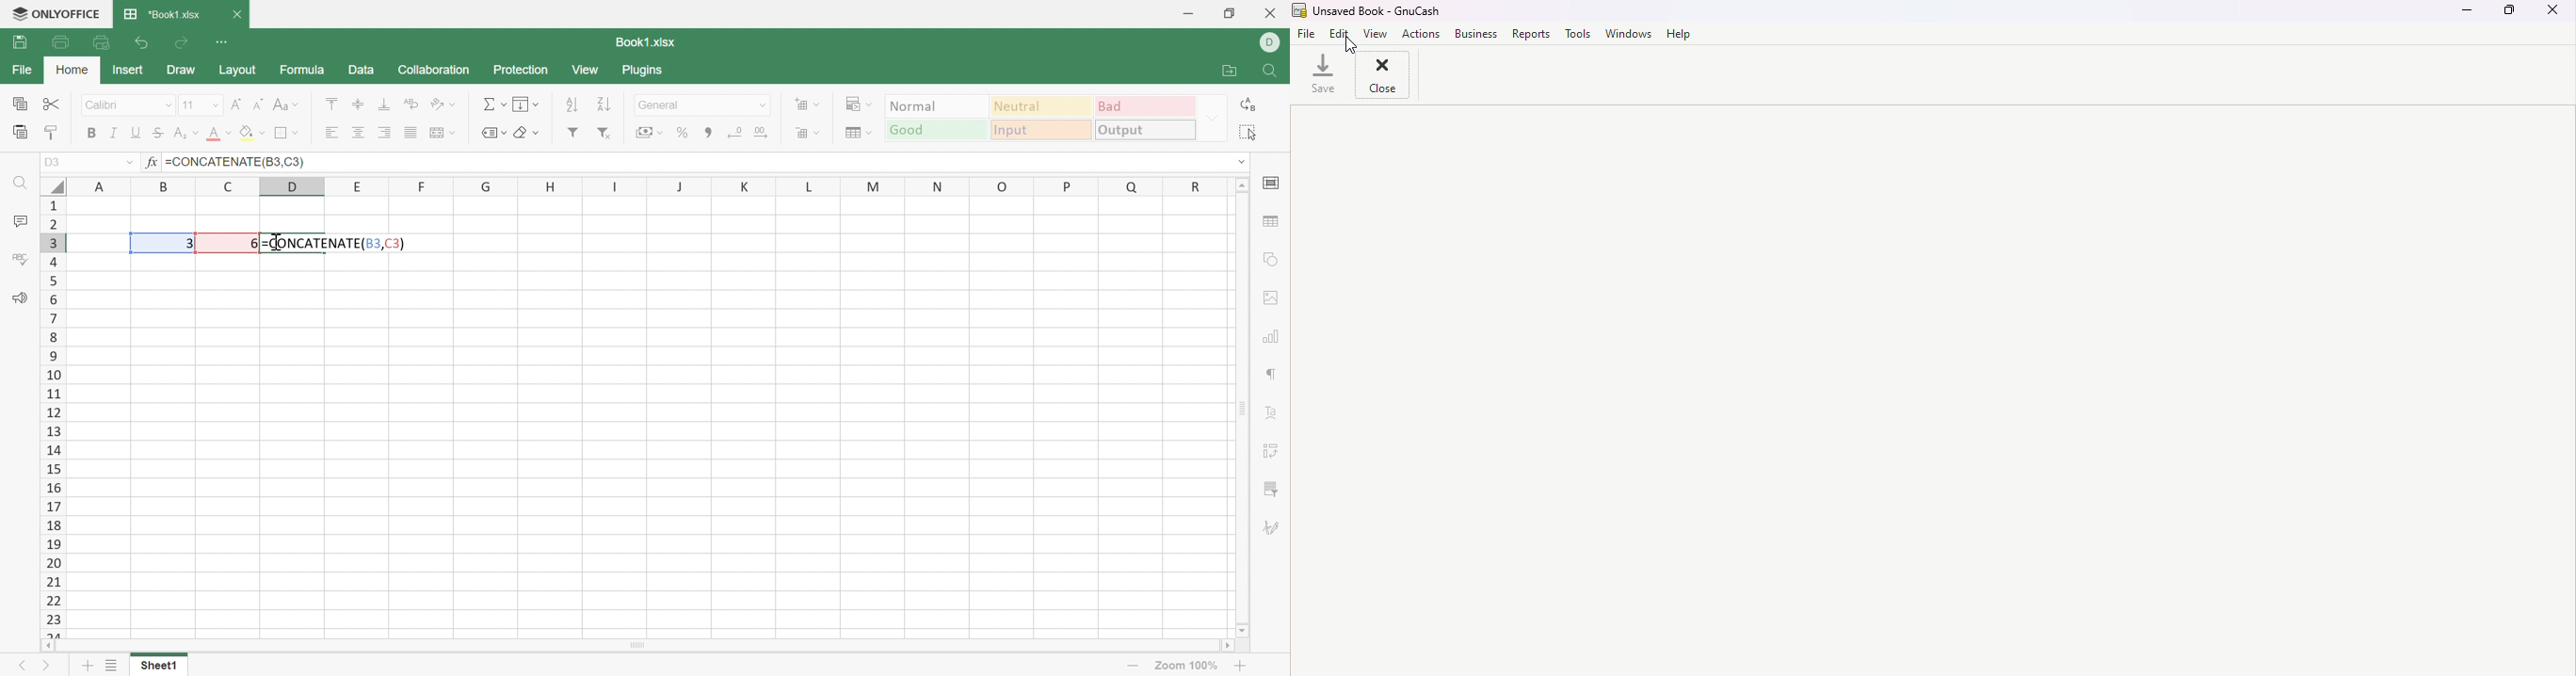  What do you see at coordinates (157, 667) in the screenshot?
I see `Sheet1` at bounding box center [157, 667].